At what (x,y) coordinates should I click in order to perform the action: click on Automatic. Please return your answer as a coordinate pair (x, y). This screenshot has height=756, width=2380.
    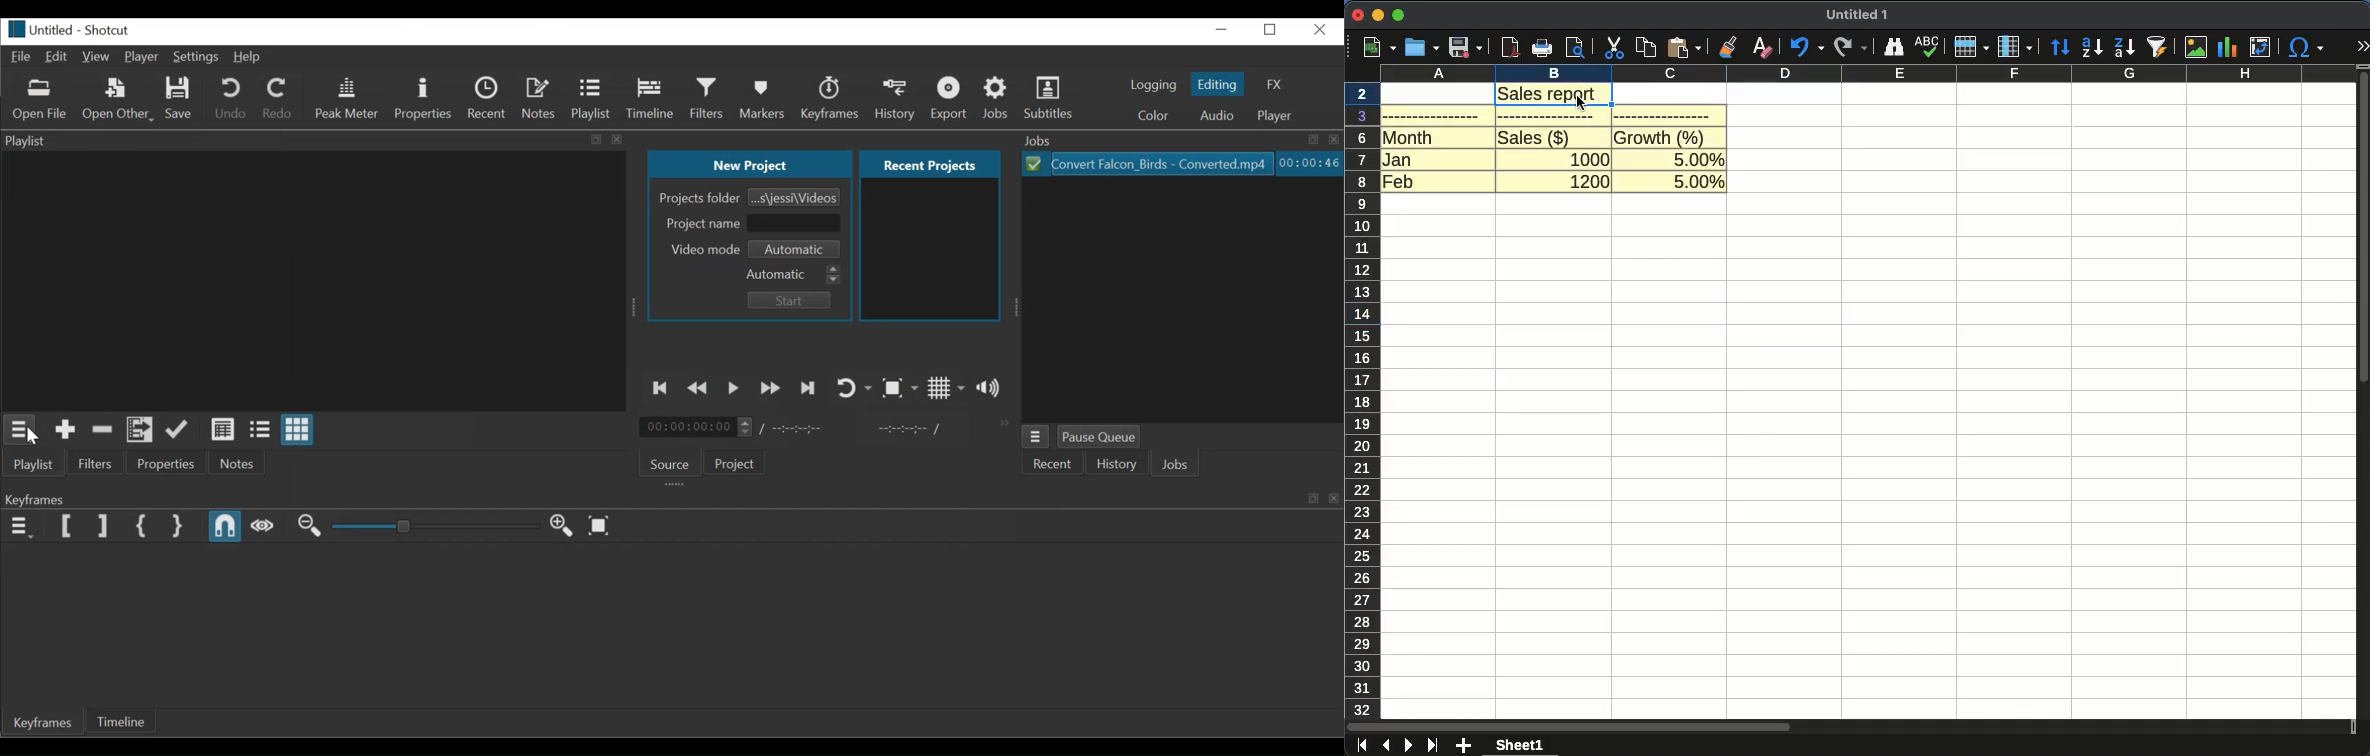
    Looking at the image, I should click on (794, 275).